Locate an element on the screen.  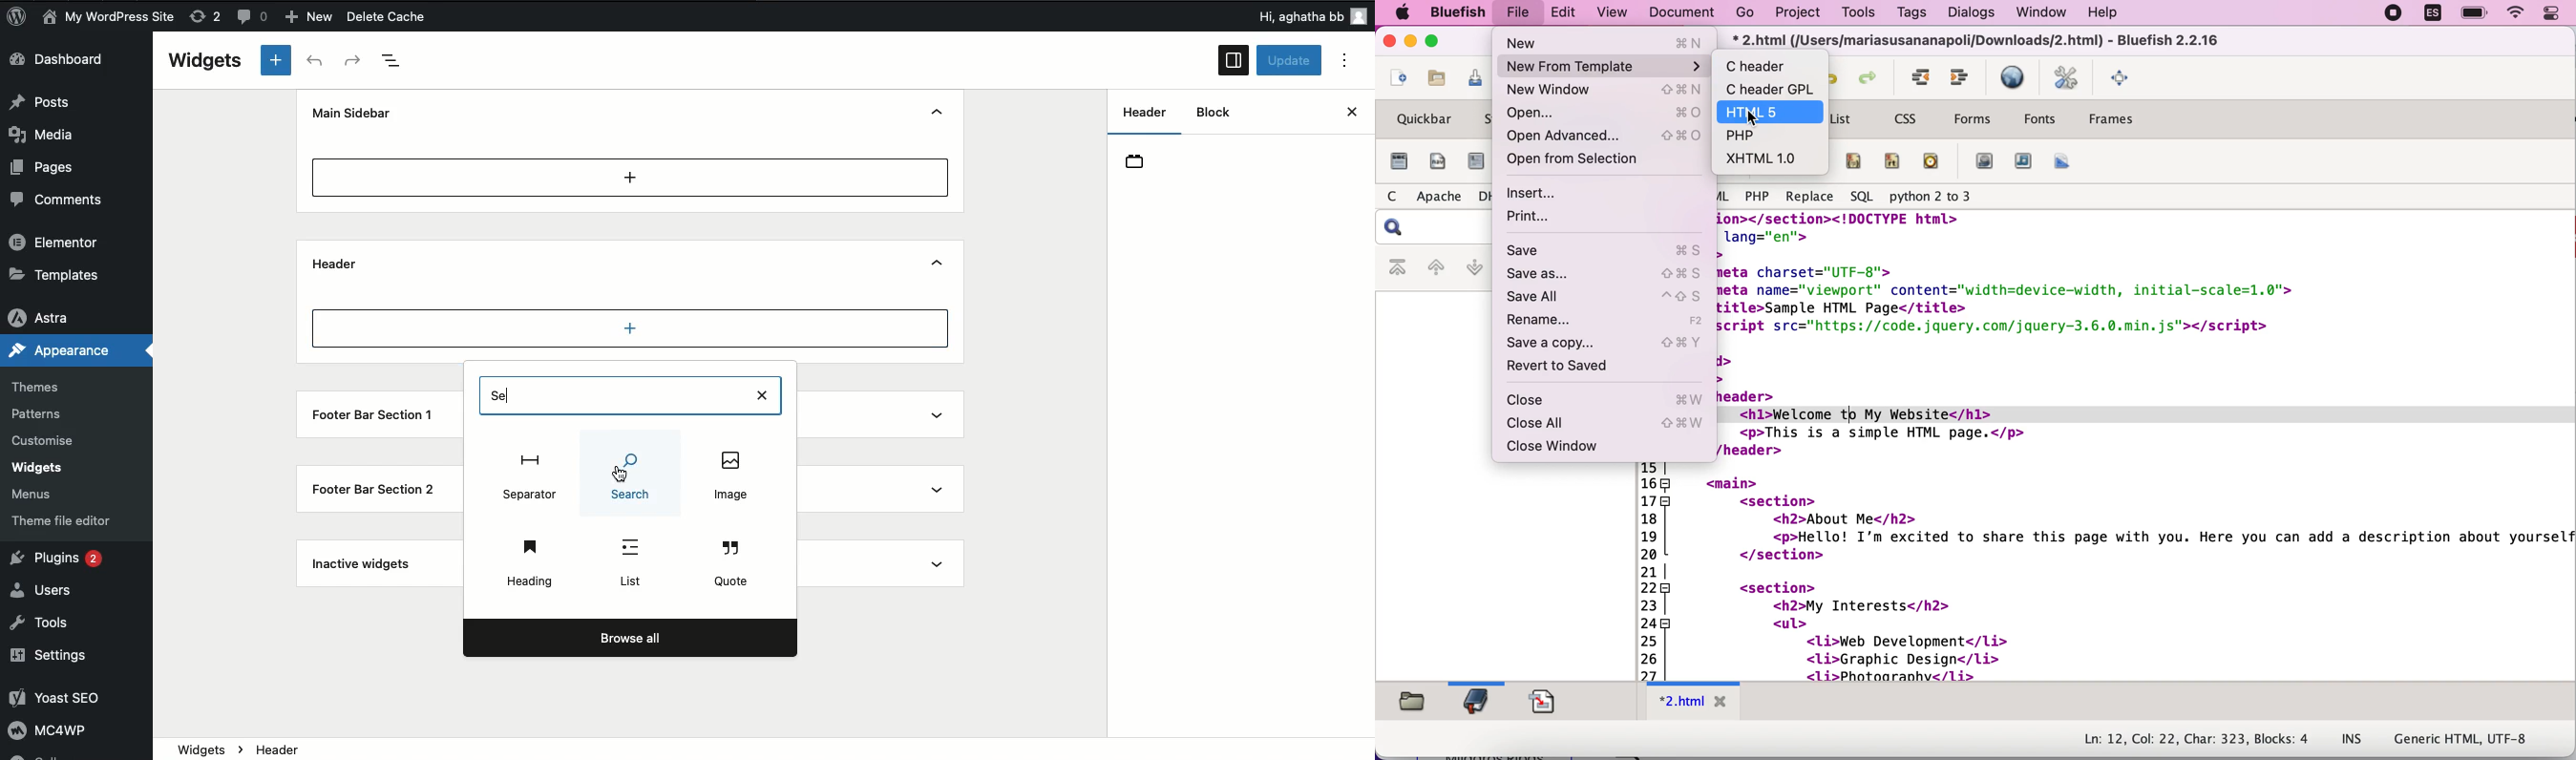
css is located at coordinates (1905, 119).